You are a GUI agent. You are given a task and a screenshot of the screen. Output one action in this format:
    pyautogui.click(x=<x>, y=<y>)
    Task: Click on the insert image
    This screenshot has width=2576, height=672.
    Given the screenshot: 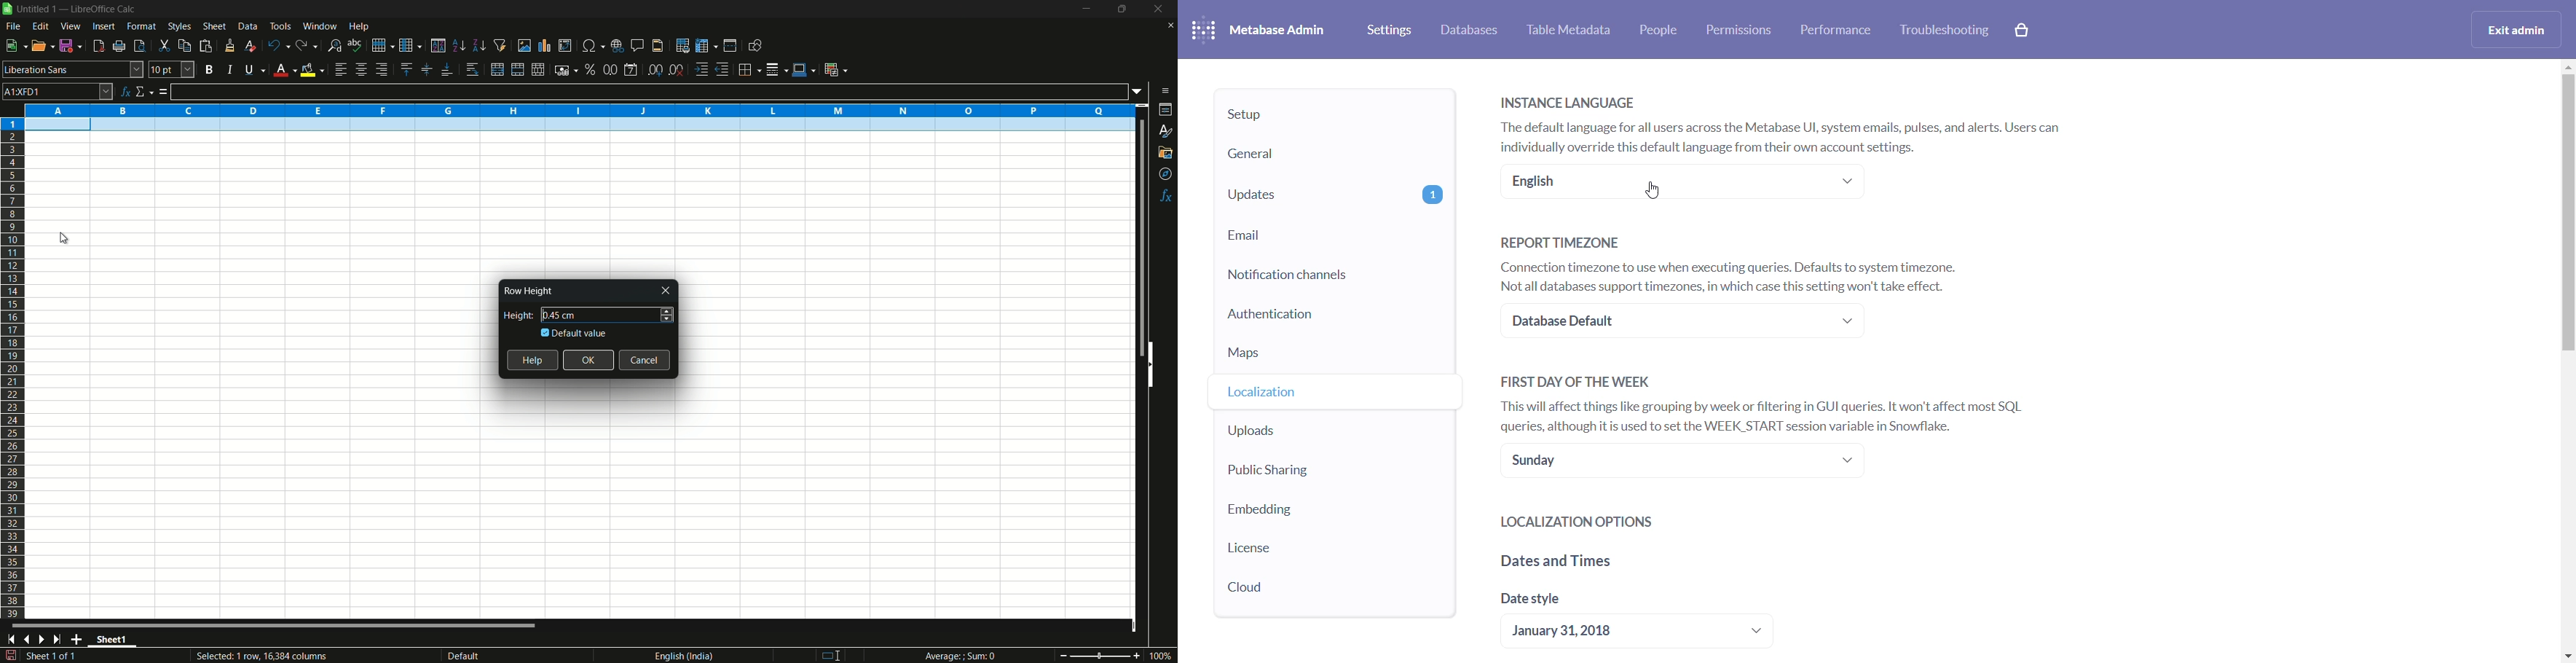 What is the action you would take?
    pyautogui.click(x=525, y=45)
    